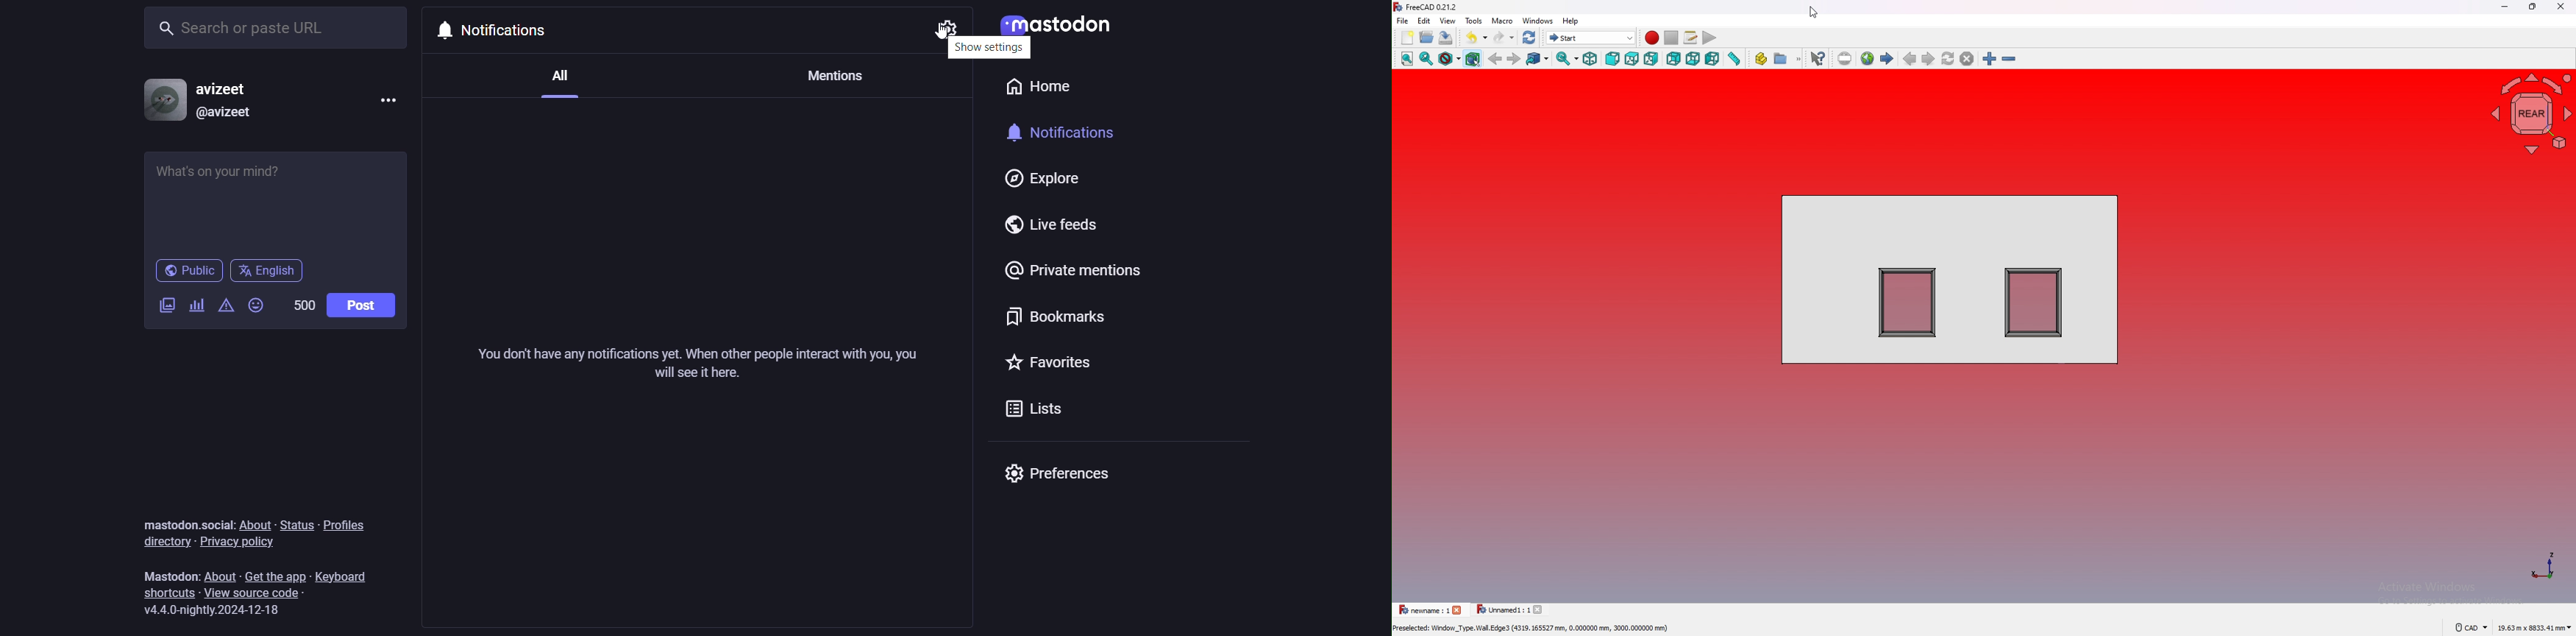 The width and height of the screenshot is (2576, 644). What do you see at coordinates (295, 525) in the screenshot?
I see `status` at bounding box center [295, 525].